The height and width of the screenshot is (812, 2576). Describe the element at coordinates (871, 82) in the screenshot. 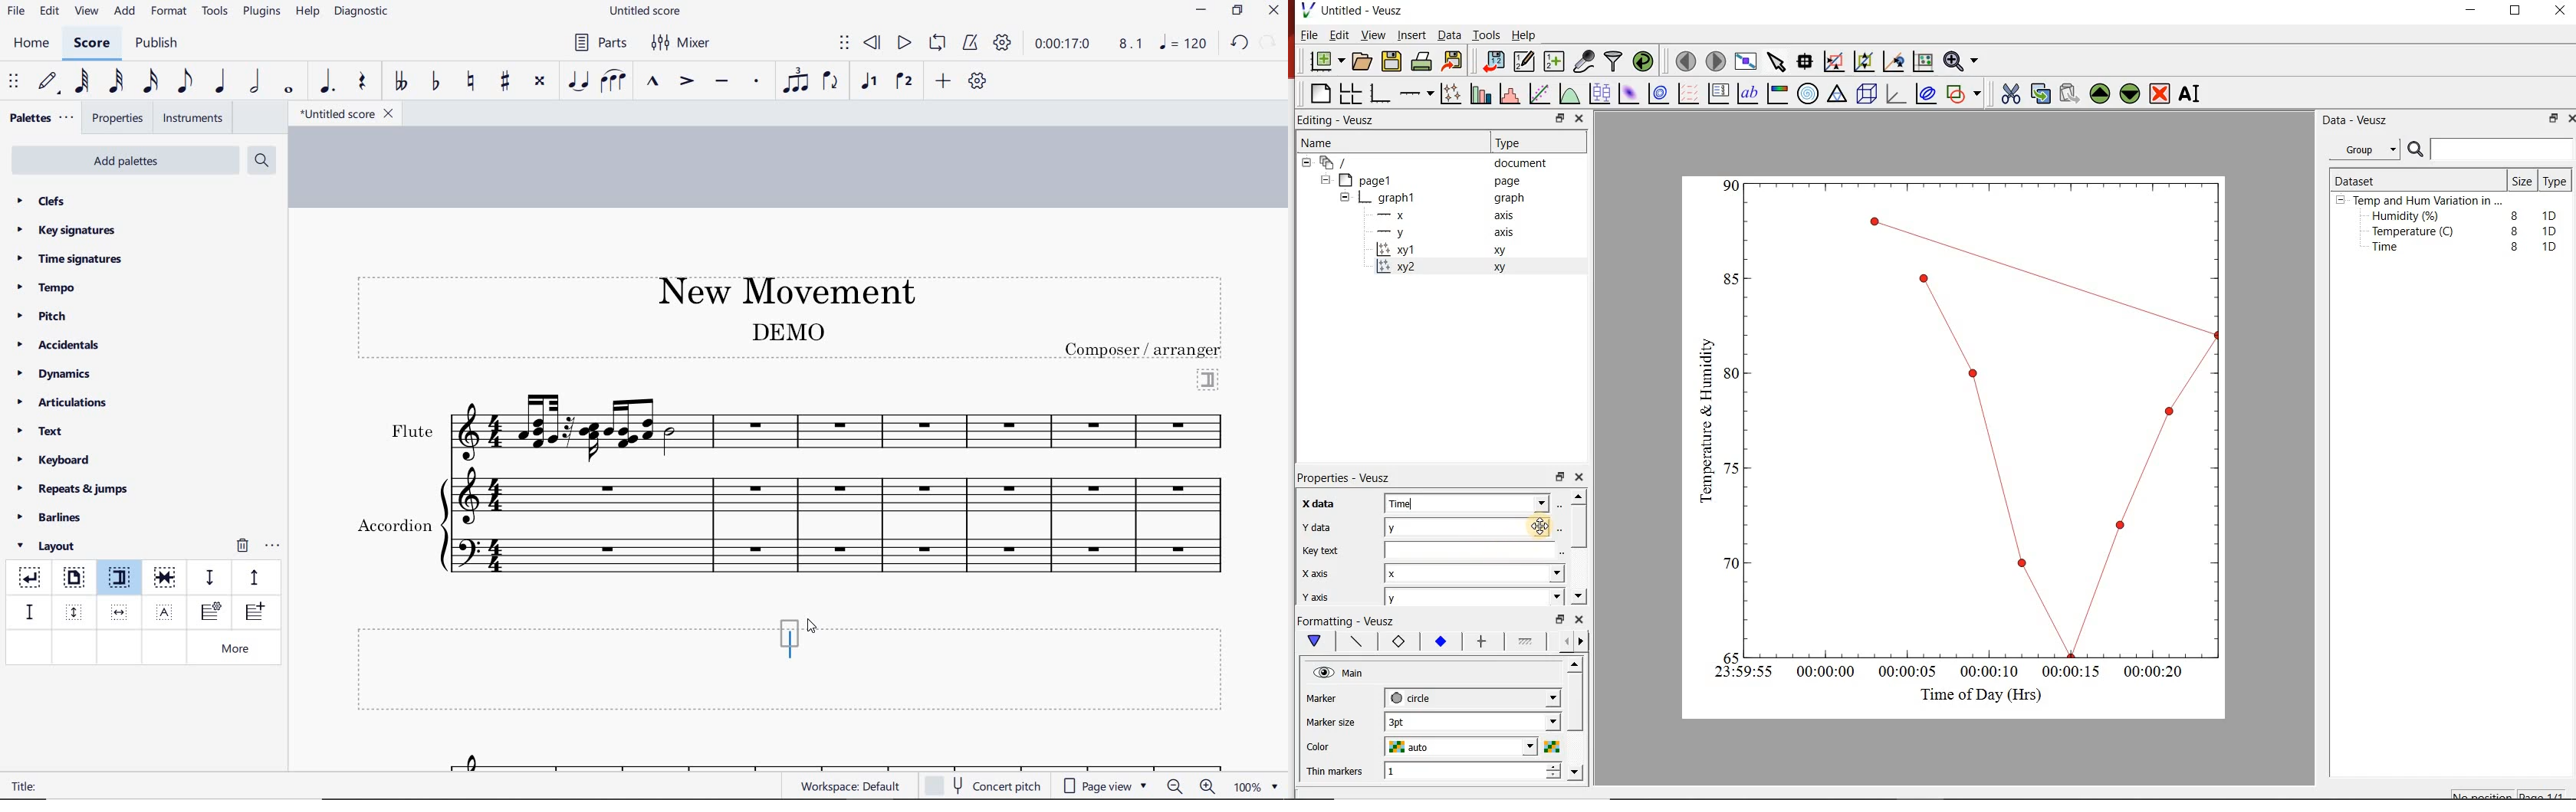

I see `voice1` at that location.